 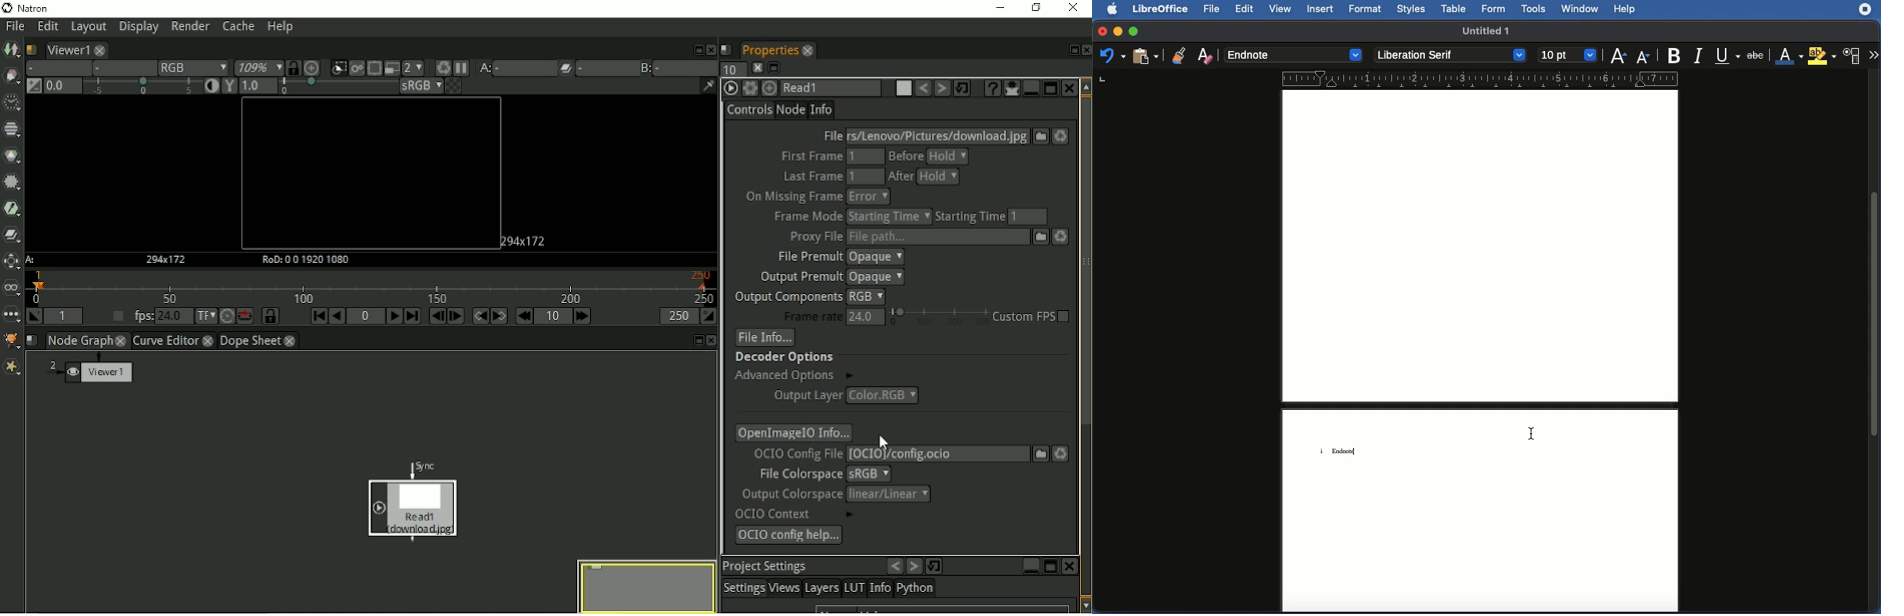 I want to click on Name, so click(x=1487, y=30).